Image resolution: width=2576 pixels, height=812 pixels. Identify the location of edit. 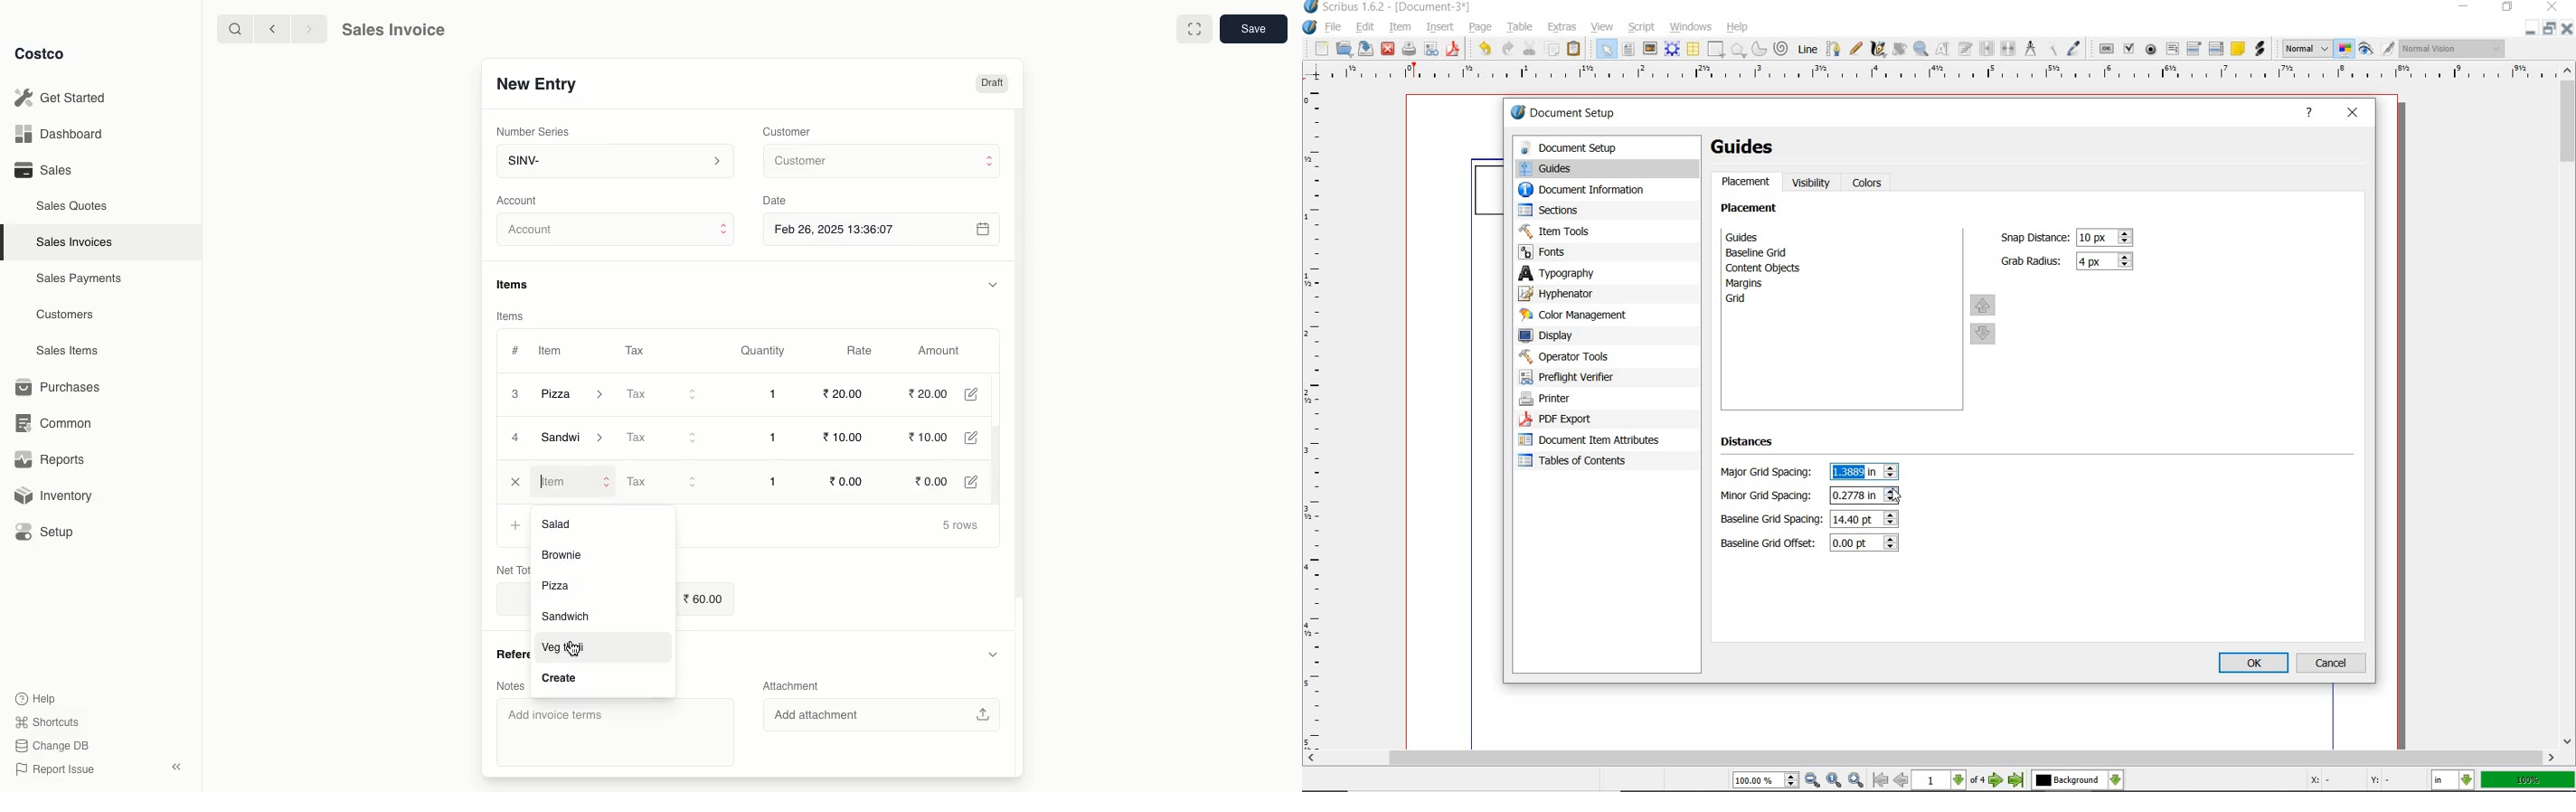
(1364, 27).